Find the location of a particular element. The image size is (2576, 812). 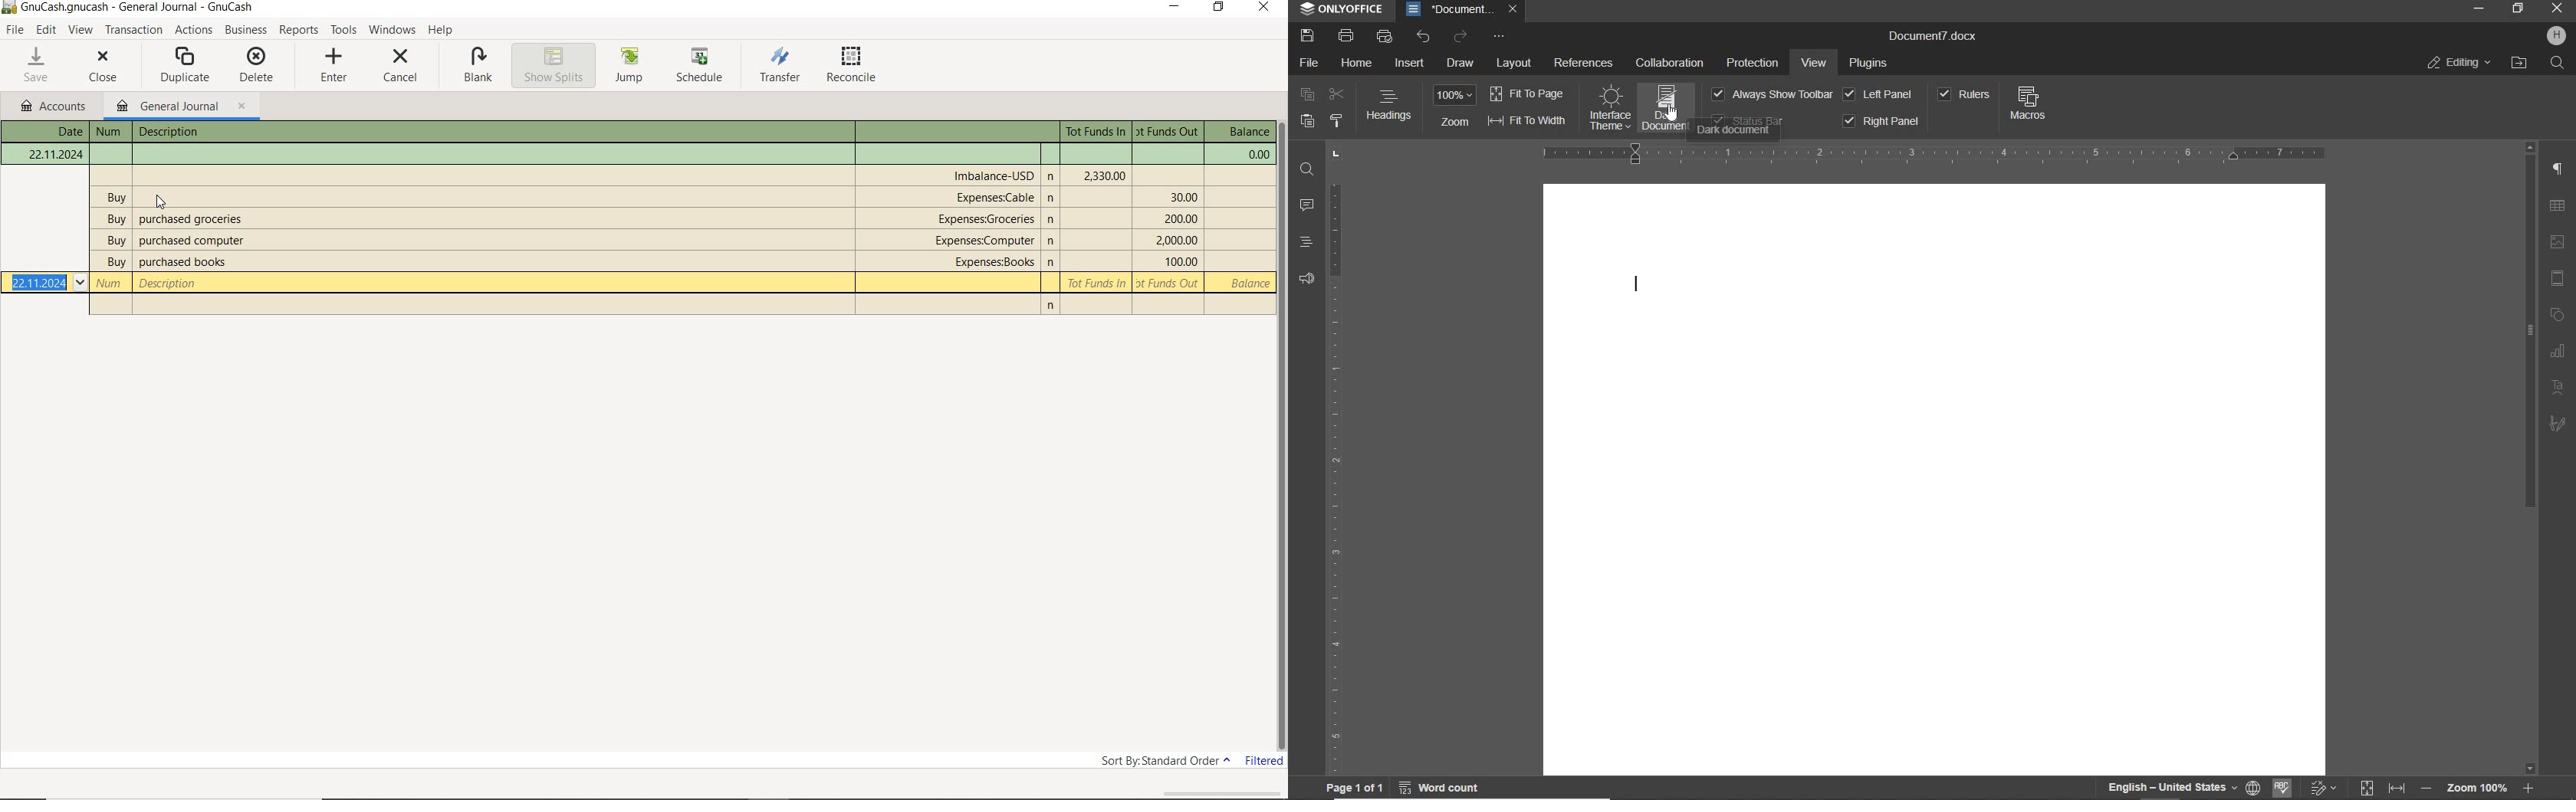

FIND is located at coordinates (2557, 64).